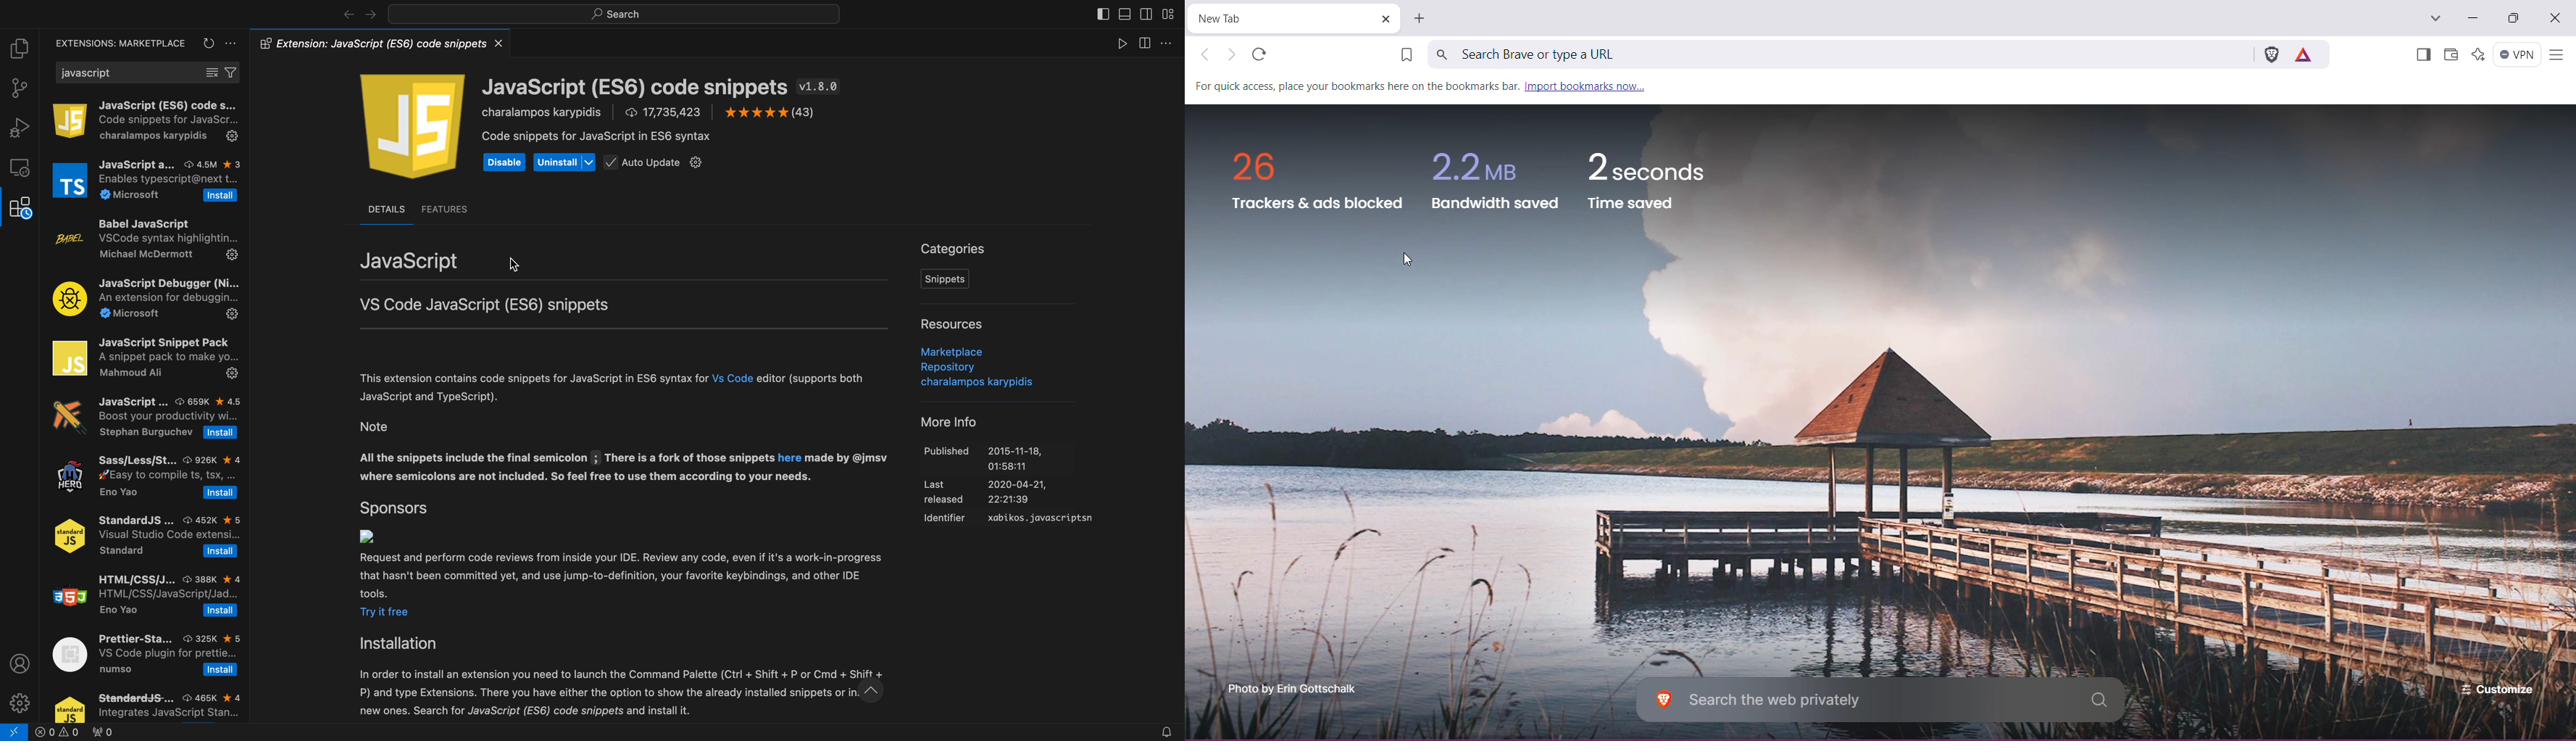  What do you see at coordinates (945, 280) in the screenshot?
I see `snippents` at bounding box center [945, 280].